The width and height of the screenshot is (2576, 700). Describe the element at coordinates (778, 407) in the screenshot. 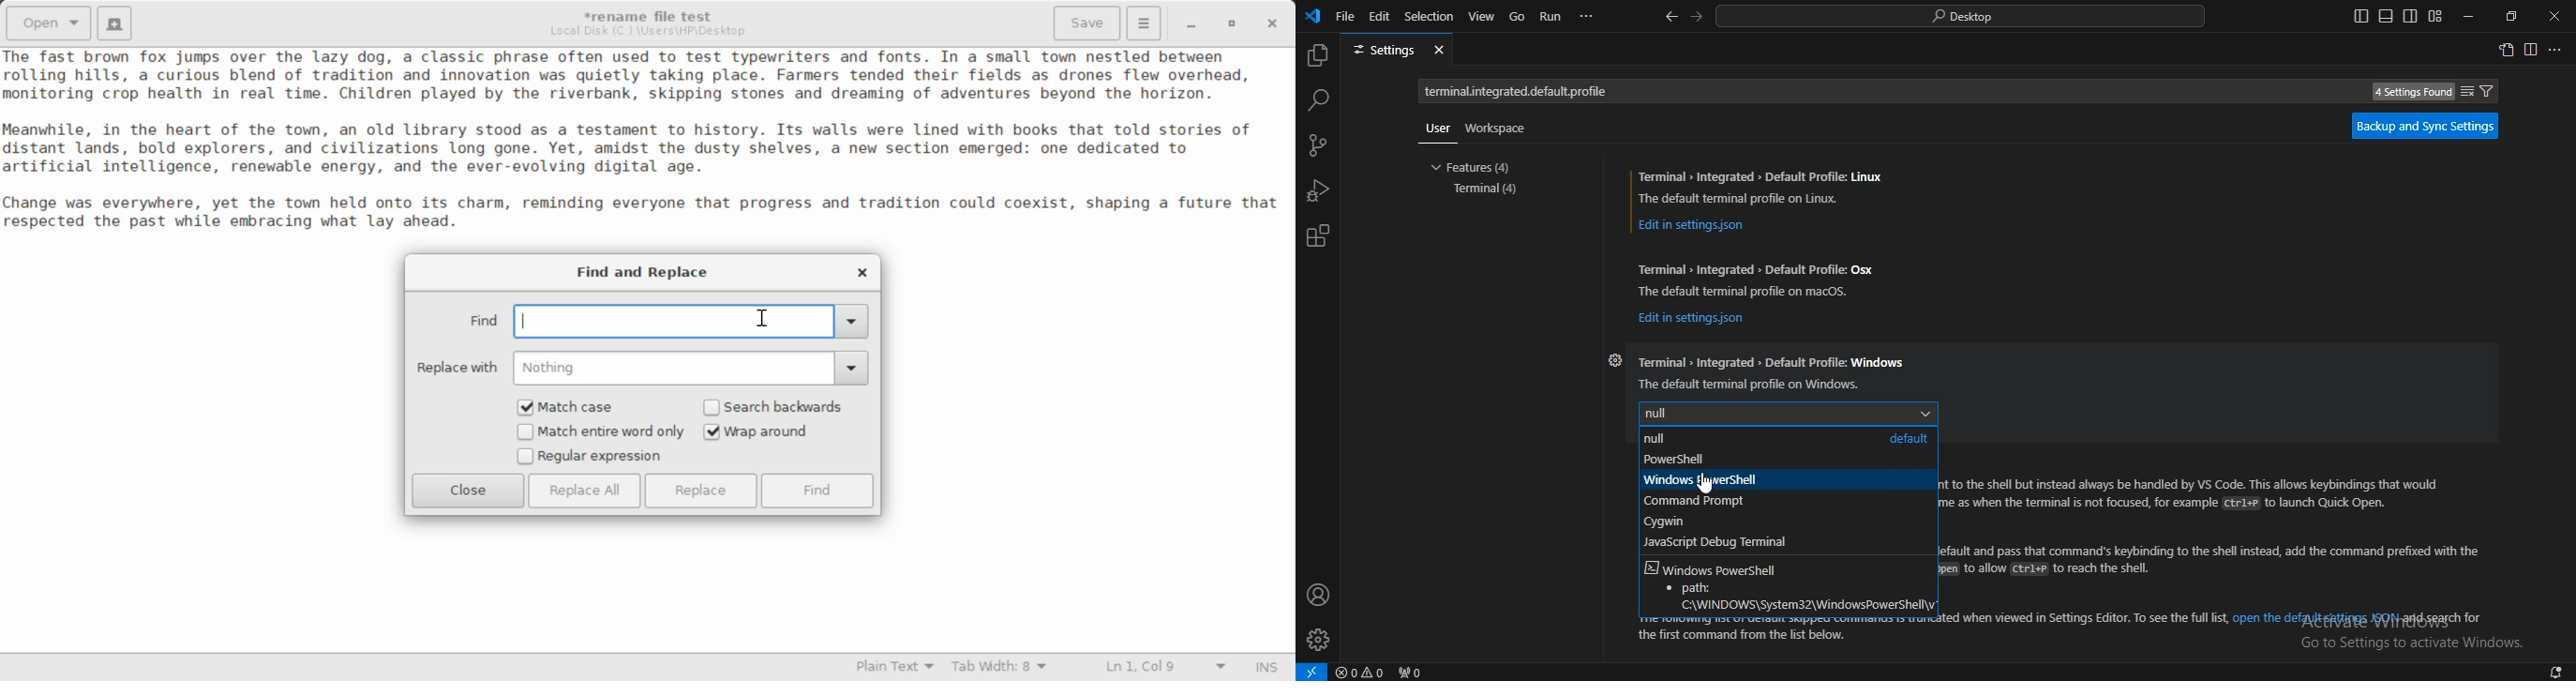

I see `Search backwards` at that location.